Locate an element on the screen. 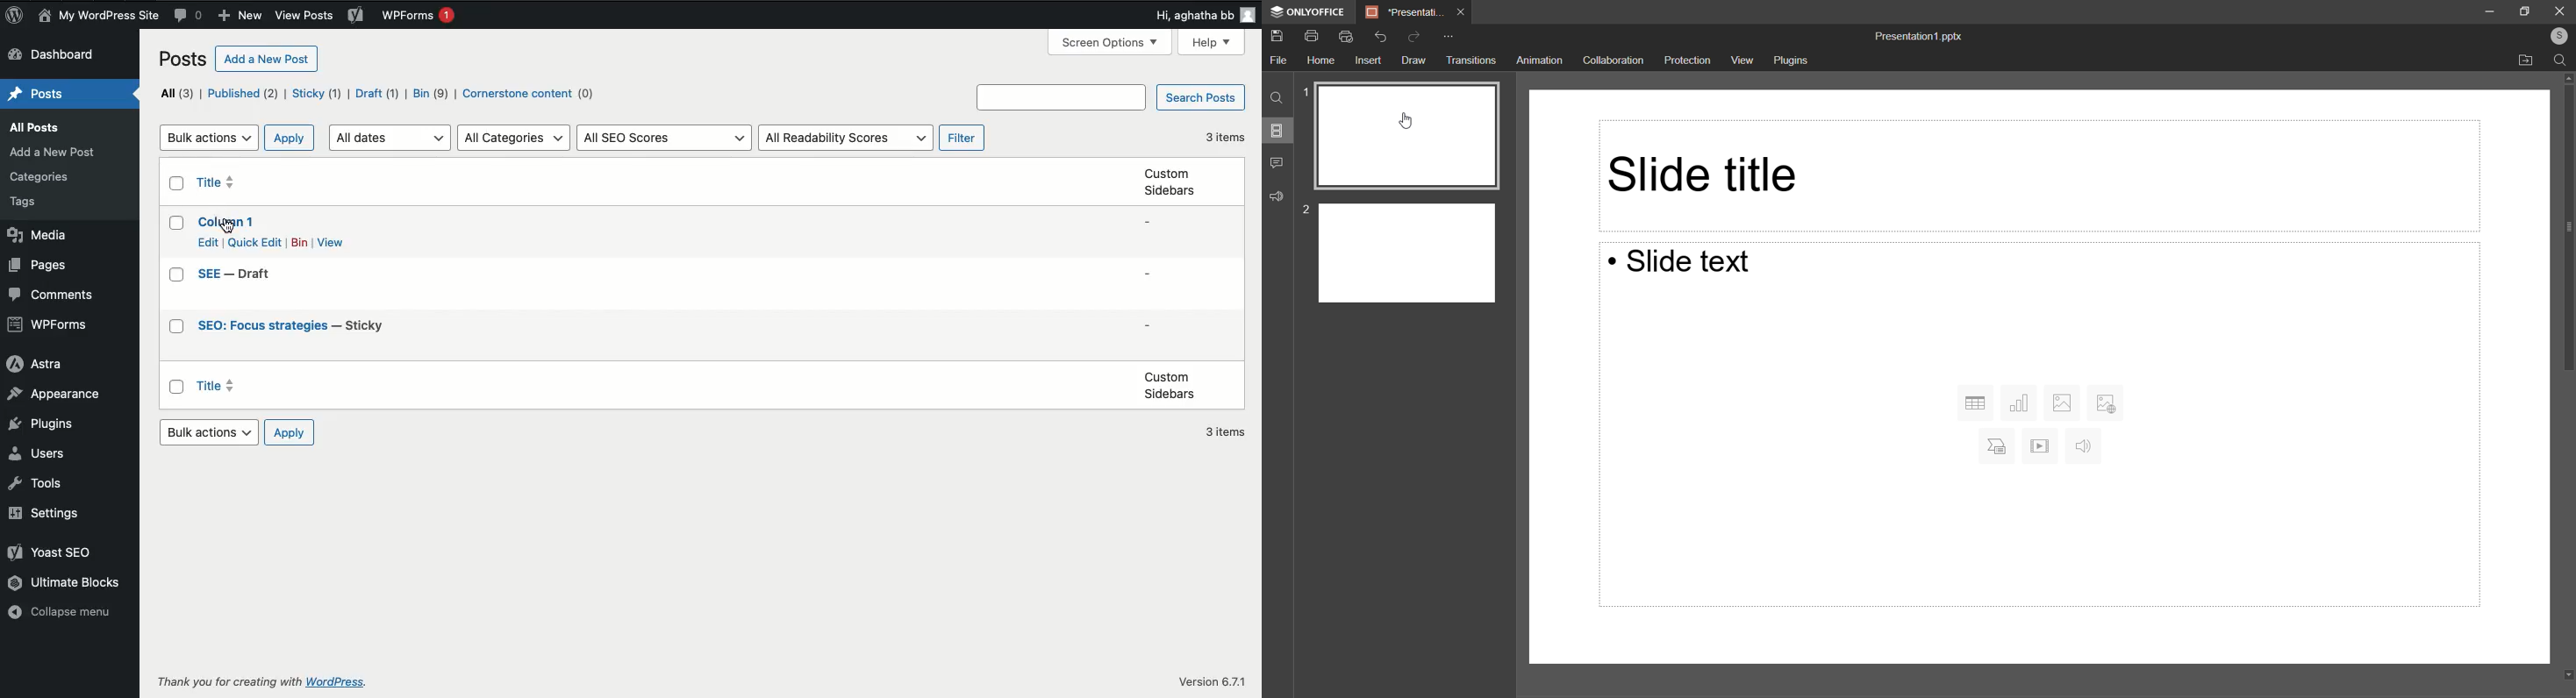 The width and height of the screenshot is (2576, 700). Custom sidebars is located at coordinates (1169, 386).